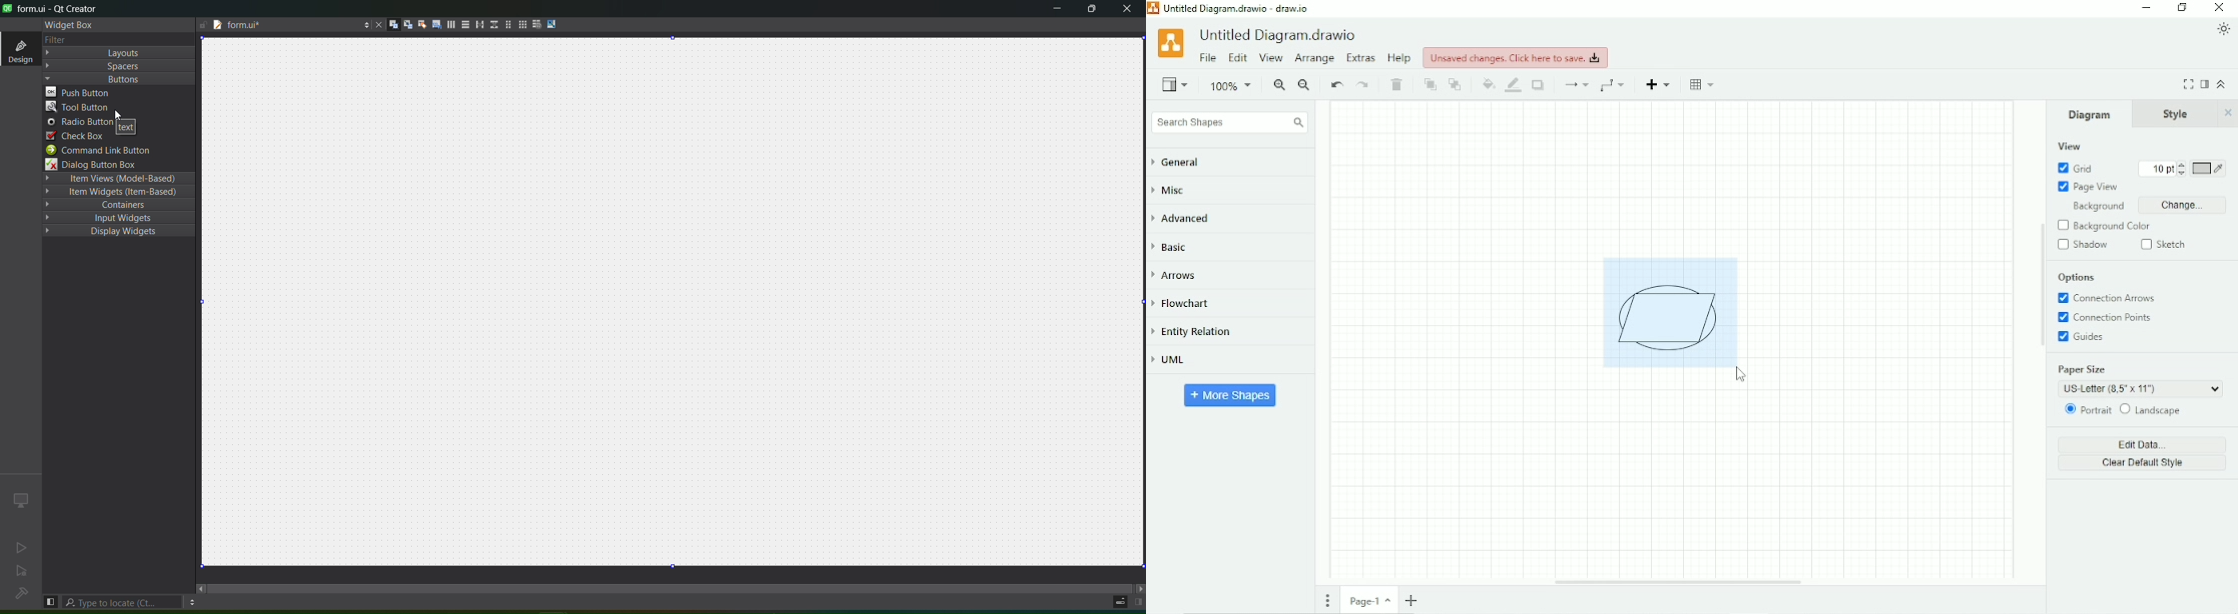 Image resolution: width=2240 pixels, height=616 pixels. I want to click on Close, so click(2228, 113).